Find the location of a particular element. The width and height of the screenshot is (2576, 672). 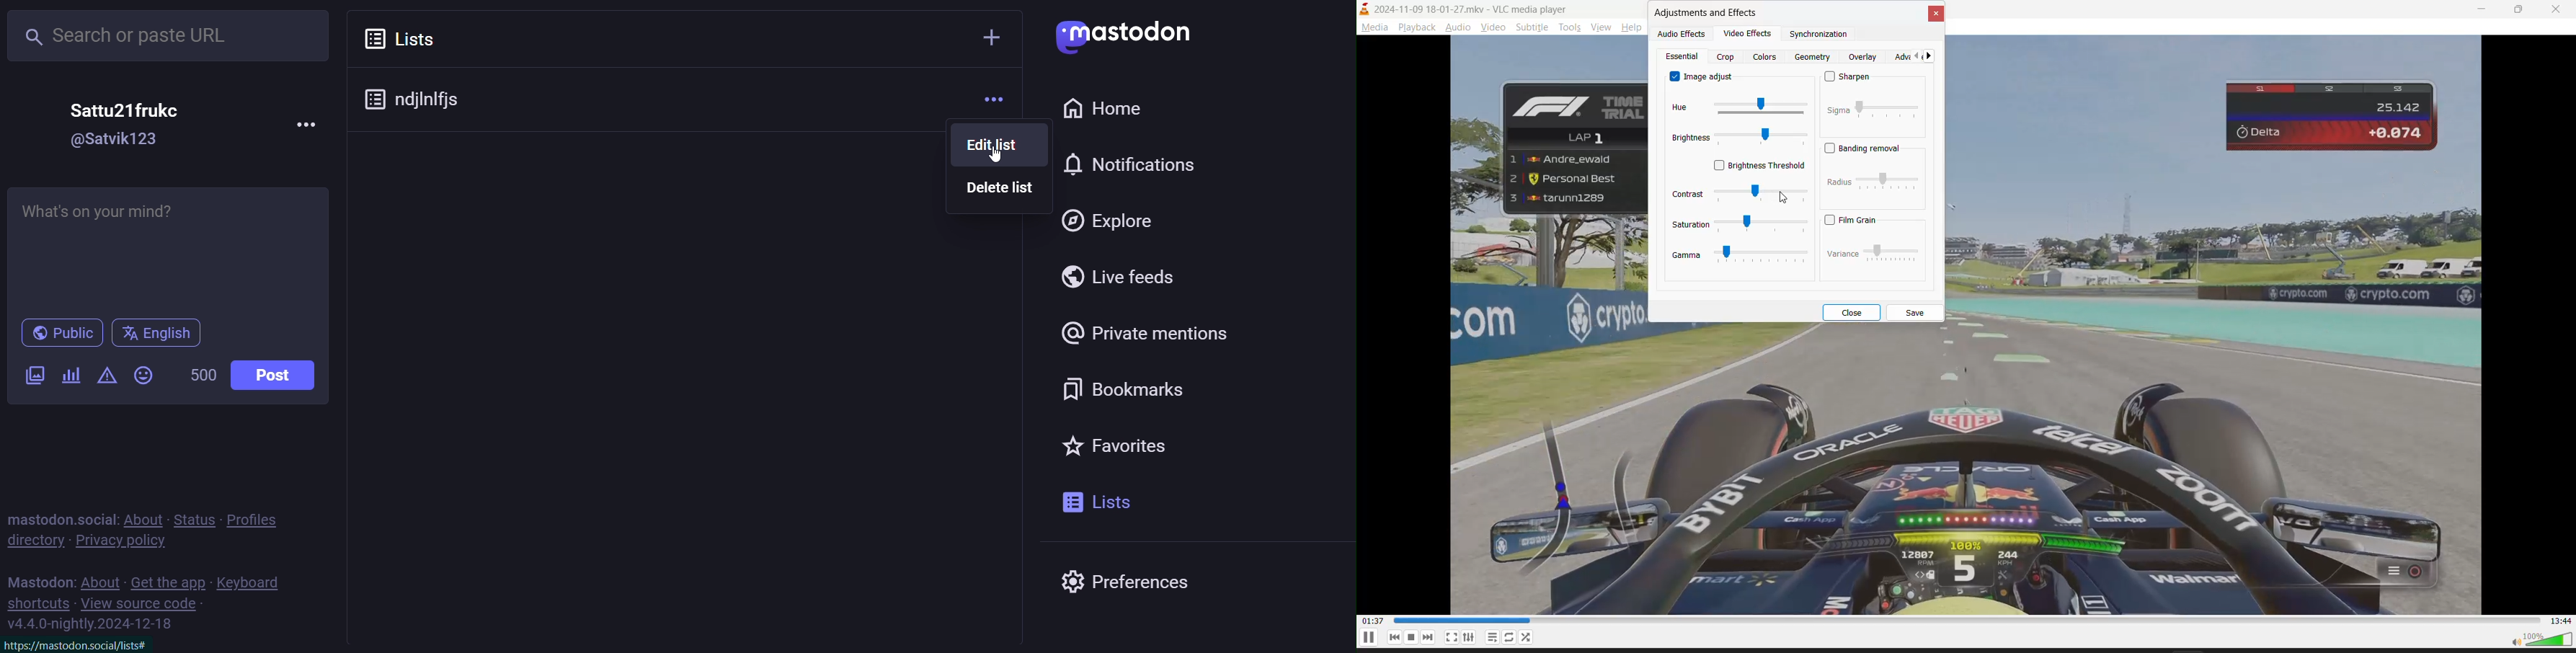

about is located at coordinates (99, 580).